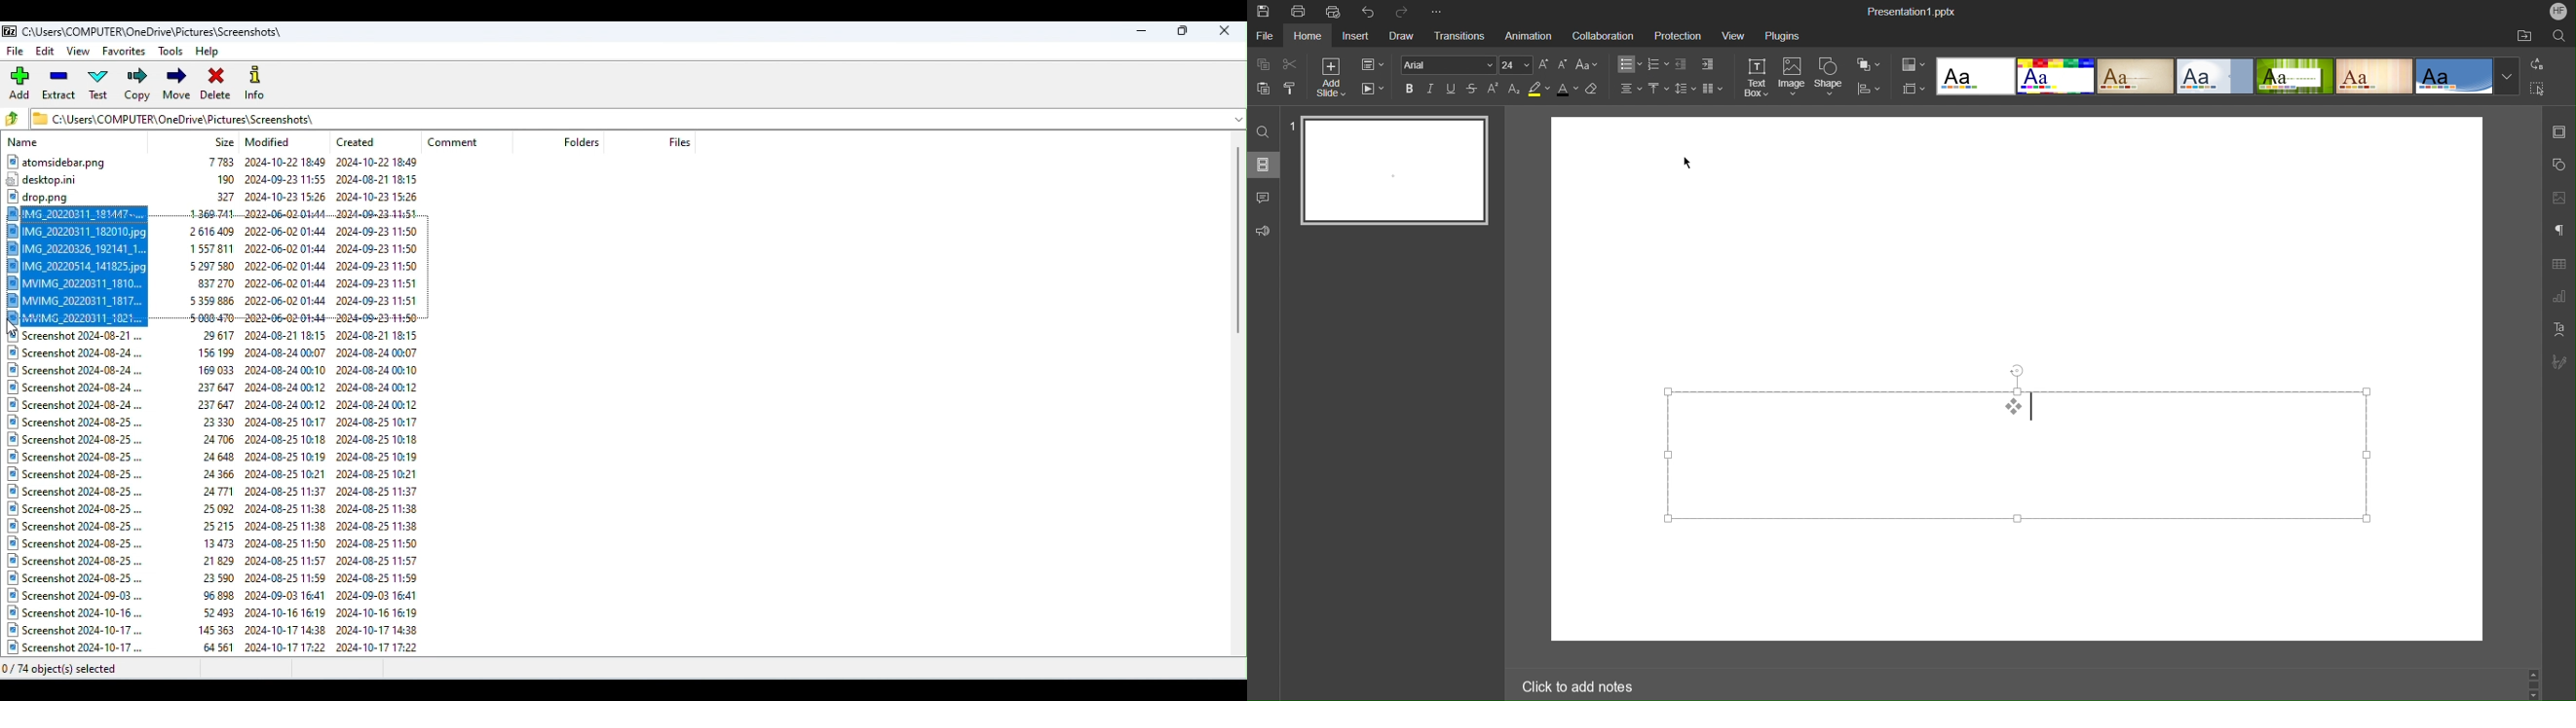 The height and width of the screenshot is (728, 2576). Describe the element at coordinates (1657, 89) in the screenshot. I see `Vertical Align` at that location.